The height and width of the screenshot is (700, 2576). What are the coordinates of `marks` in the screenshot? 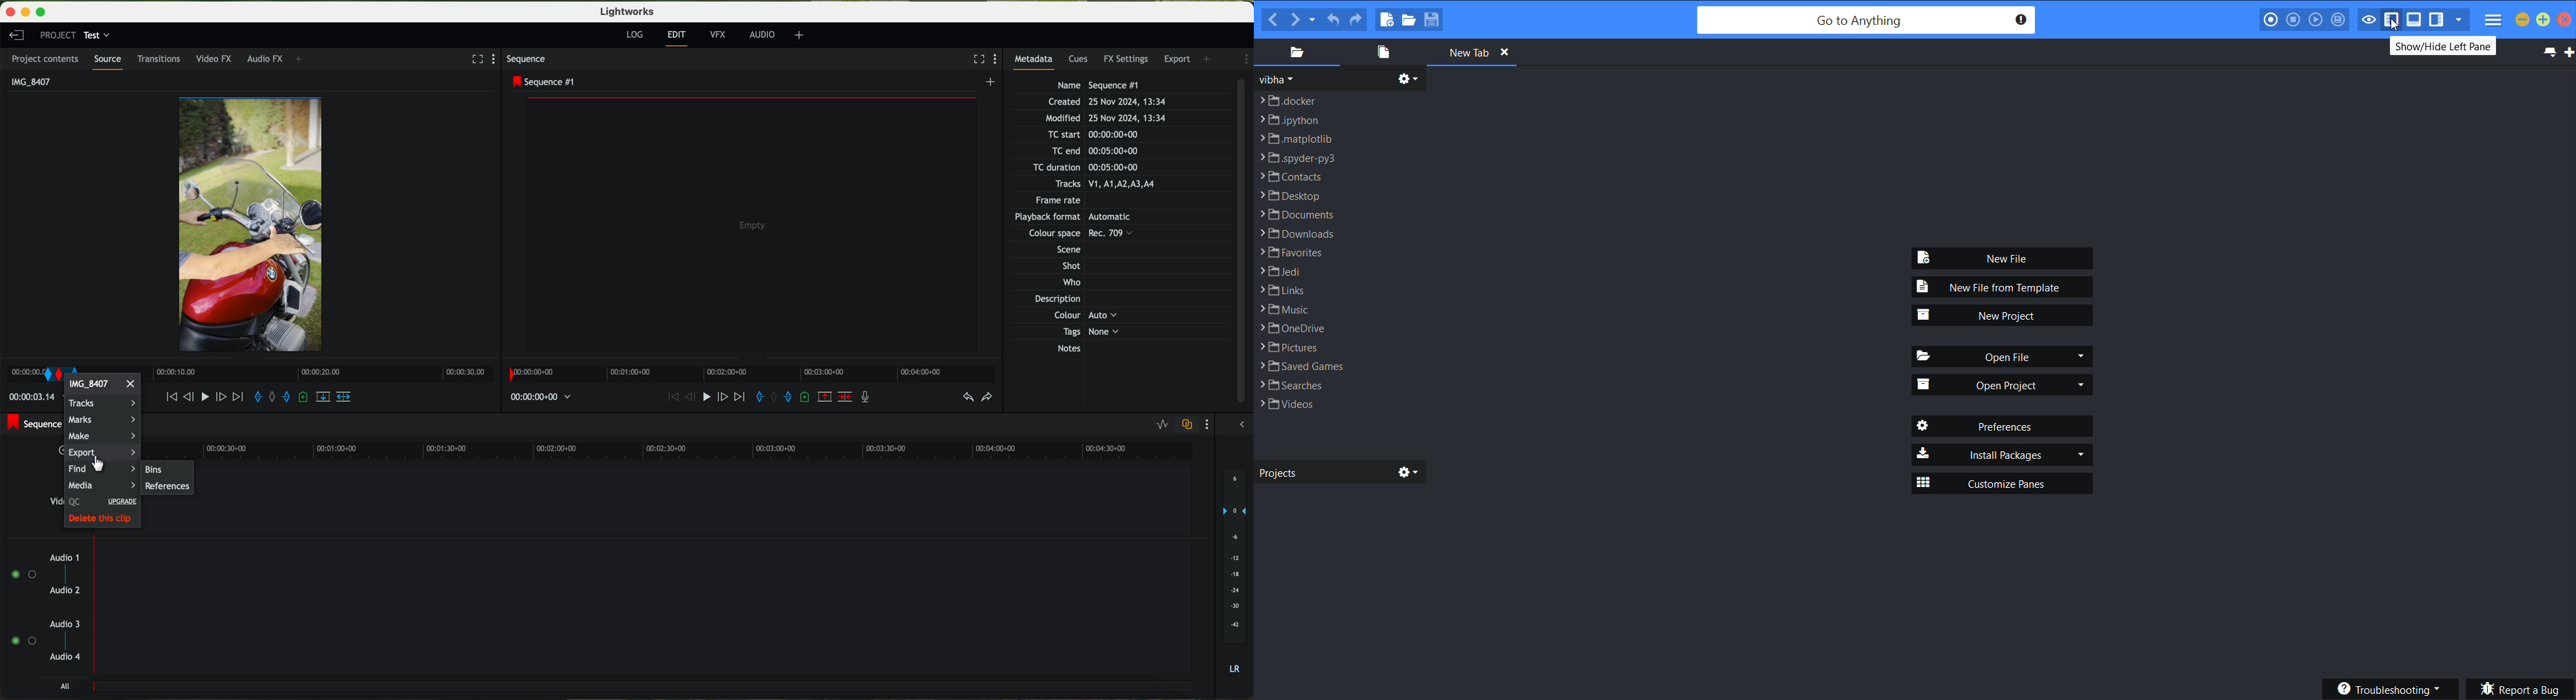 It's located at (103, 419).